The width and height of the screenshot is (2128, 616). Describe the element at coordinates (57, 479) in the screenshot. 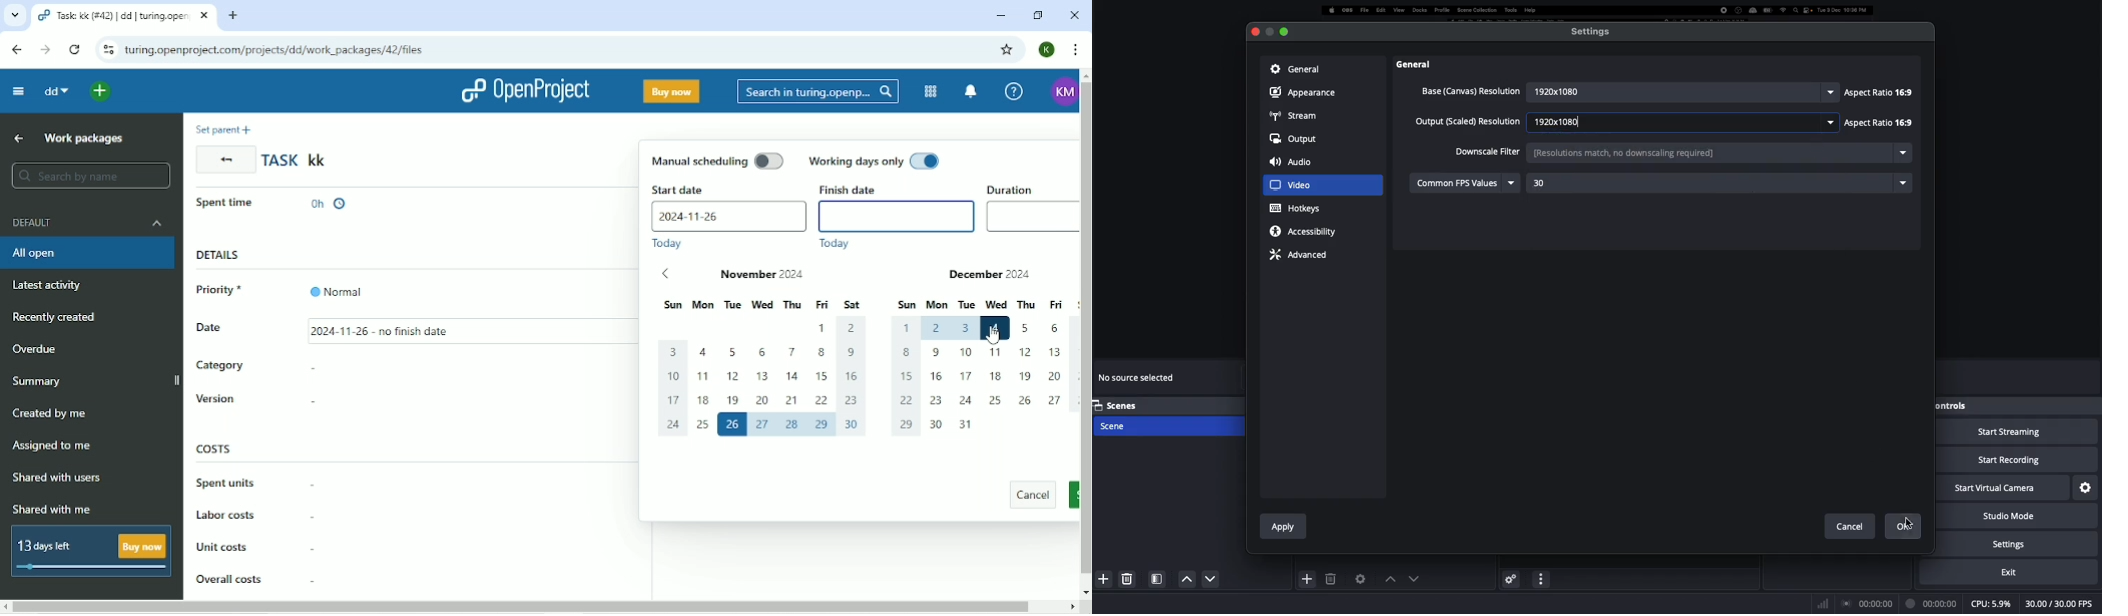

I see `Shared with users` at that location.